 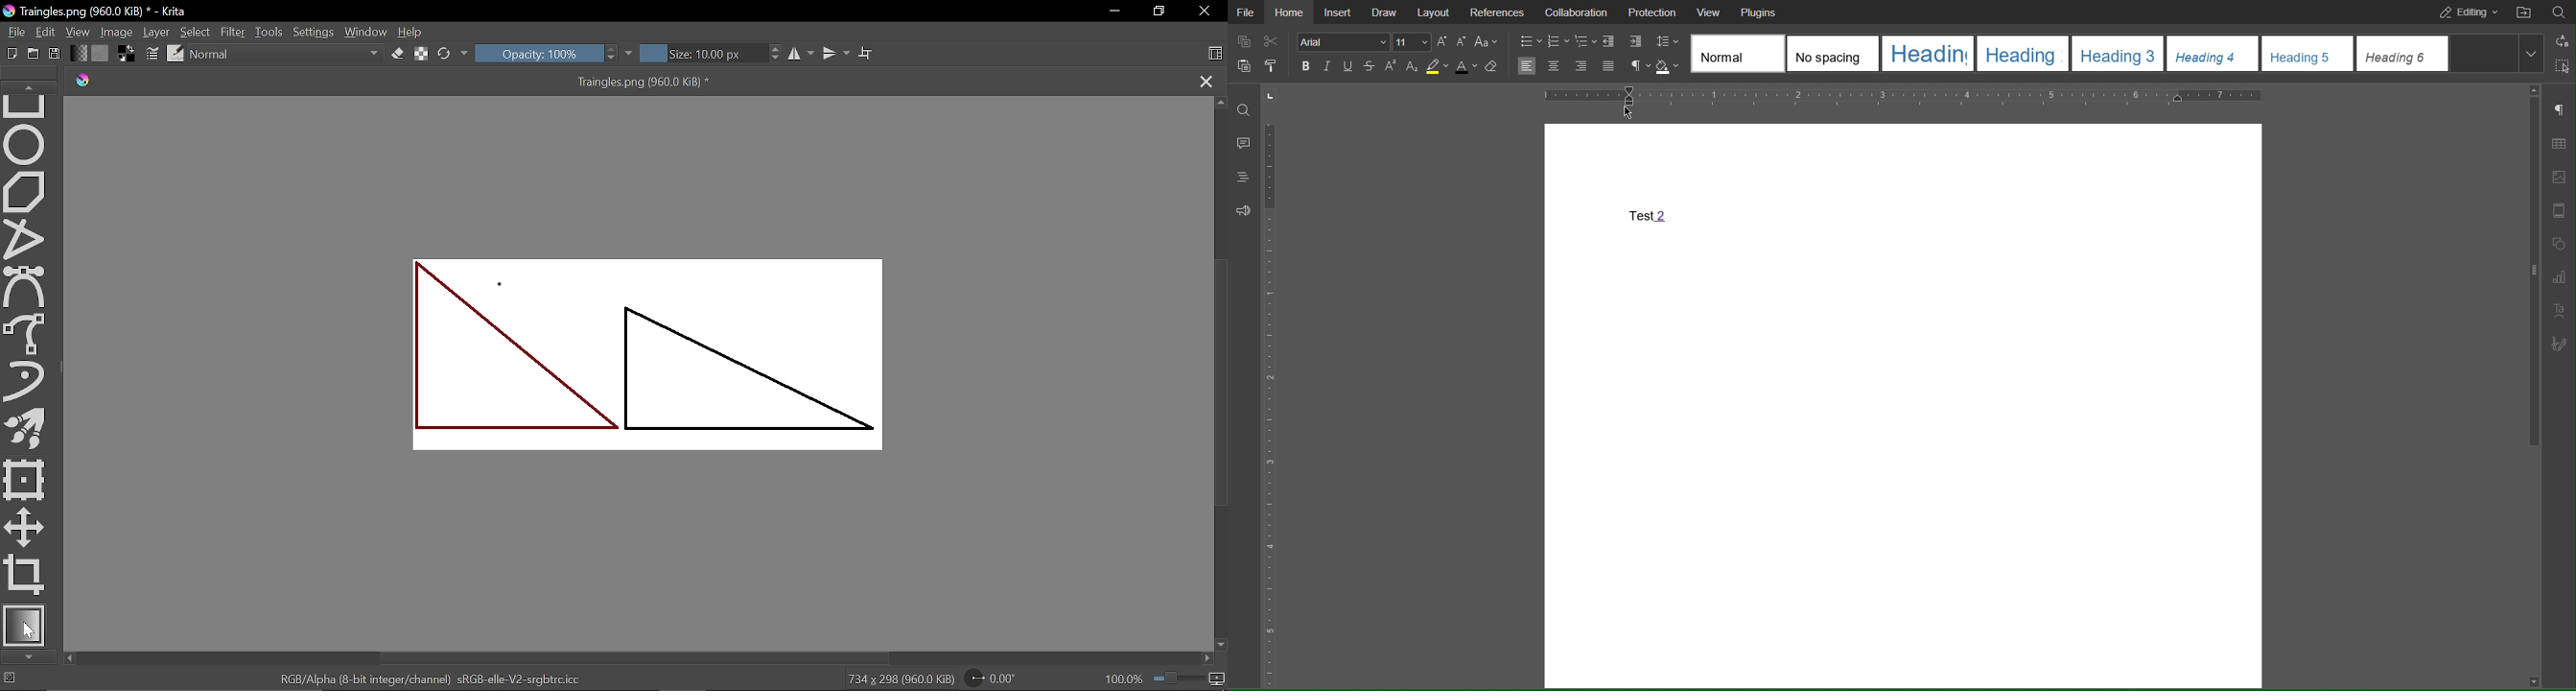 I want to click on Text Art, so click(x=2564, y=310).